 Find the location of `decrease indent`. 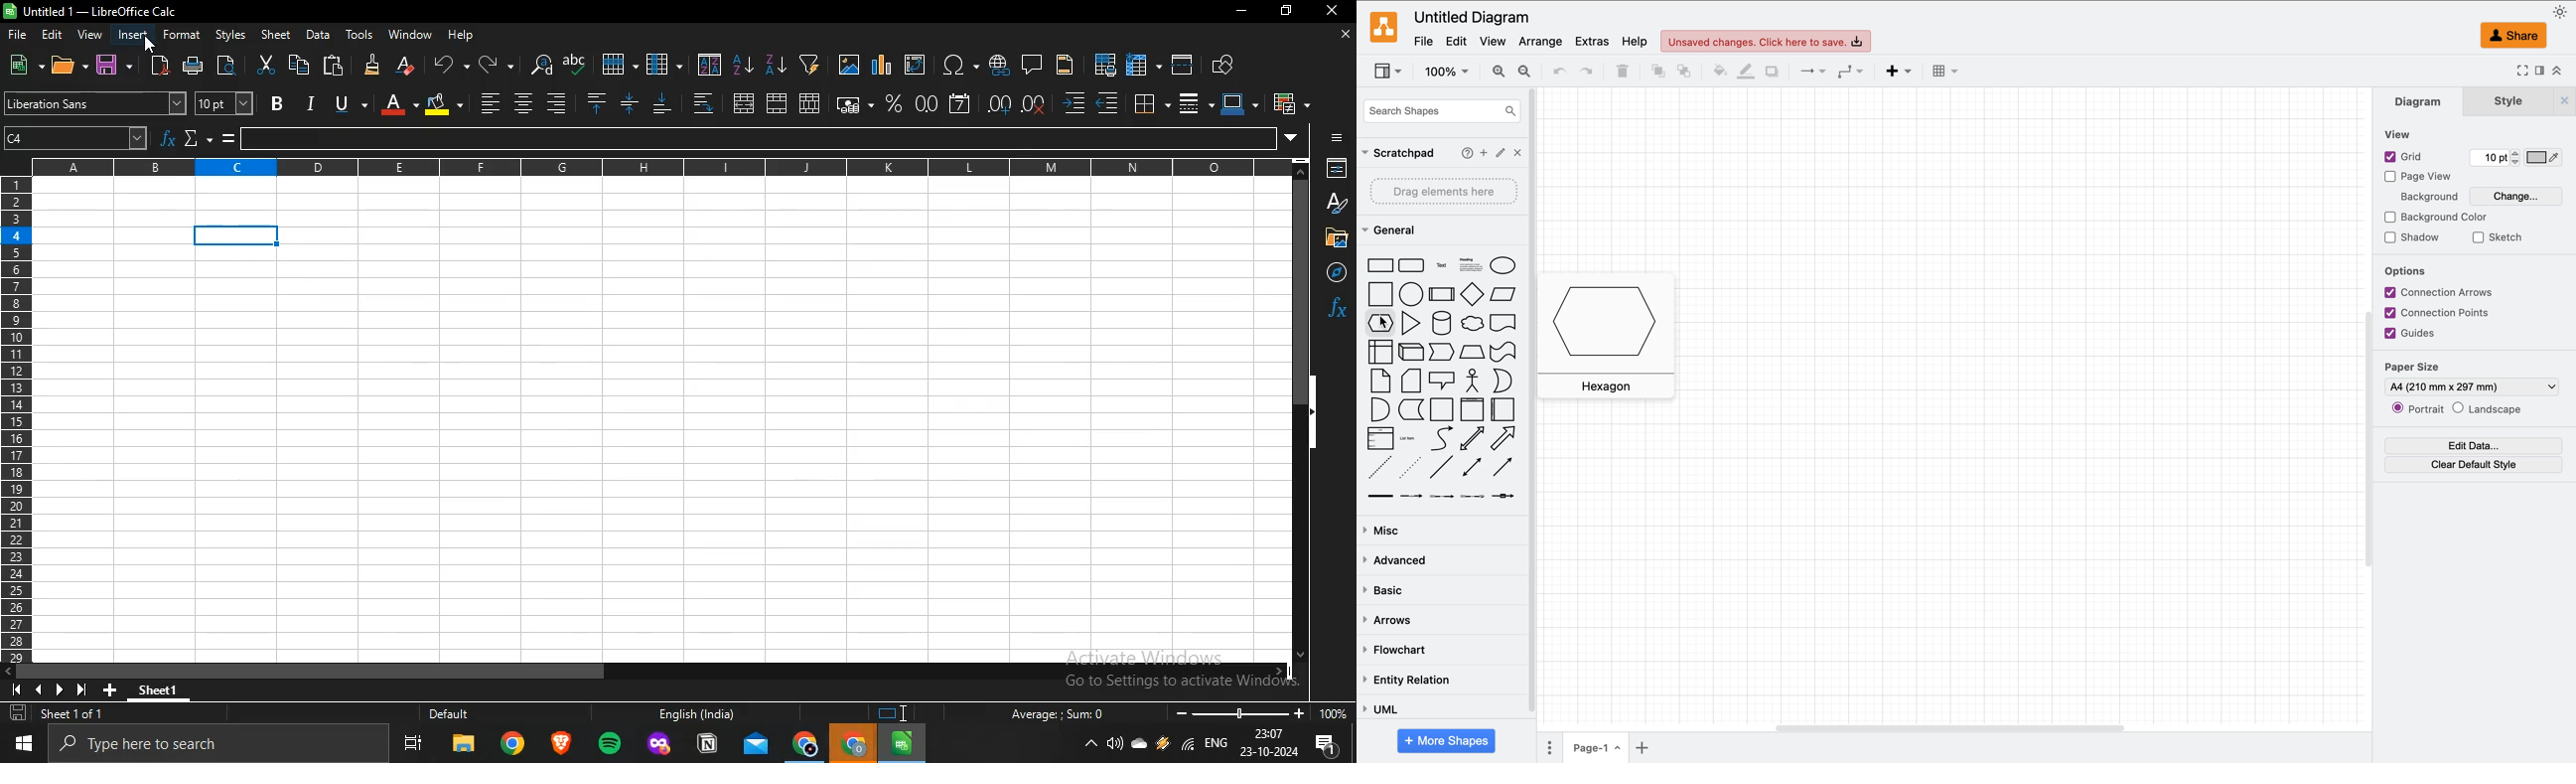

decrease indent is located at coordinates (1107, 103).